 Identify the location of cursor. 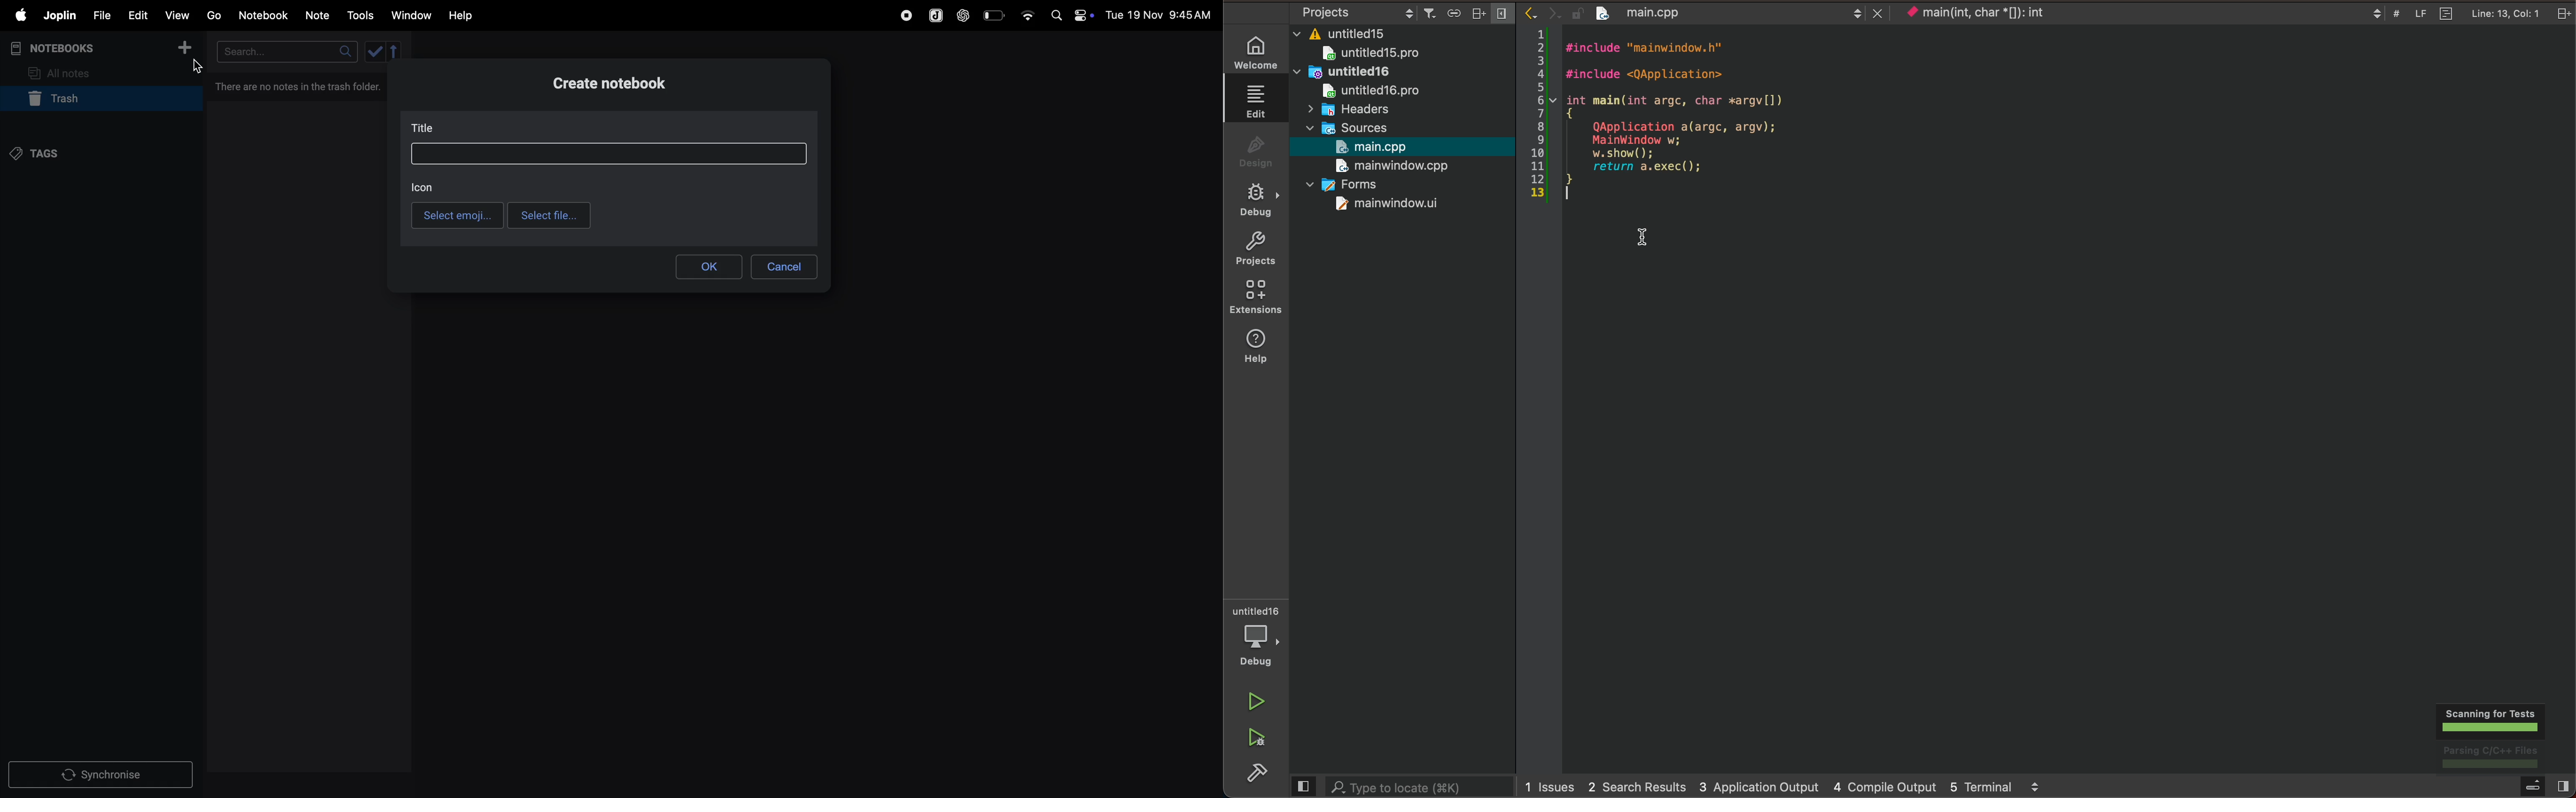
(198, 68).